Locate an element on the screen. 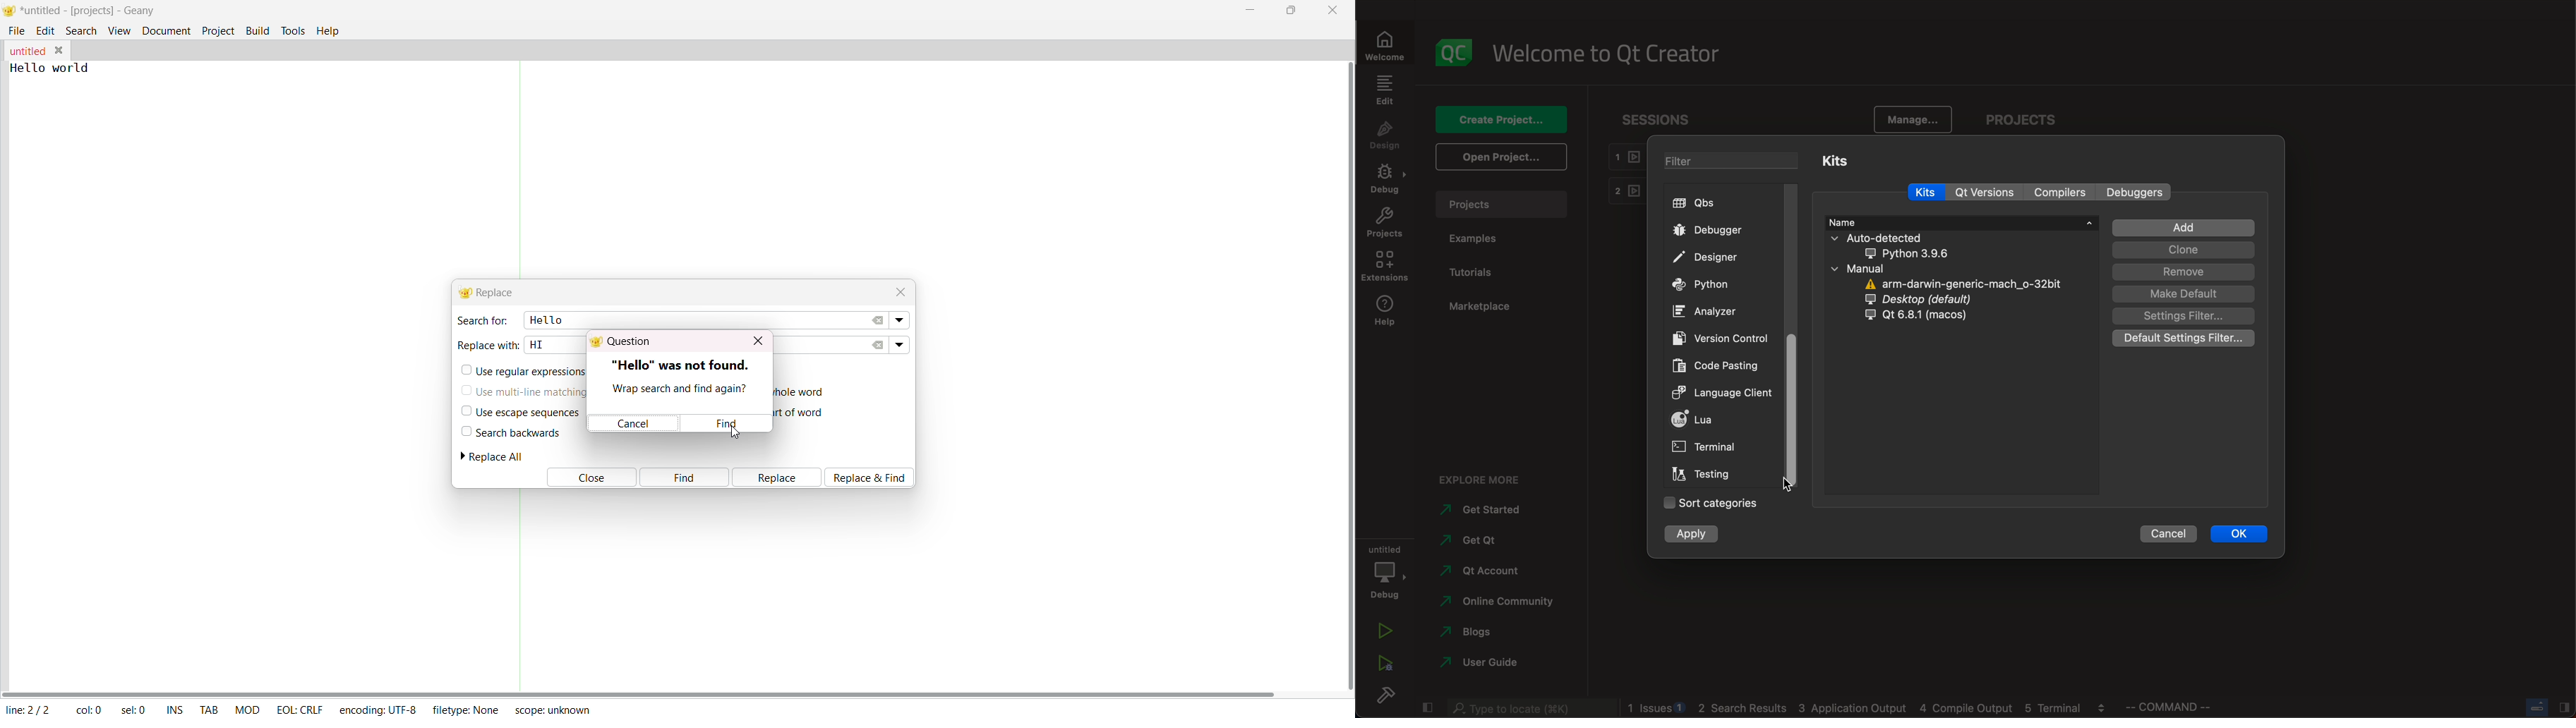 The width and height of the screenshot is (2576, 728). ok is located at coordinates (2243, 532).